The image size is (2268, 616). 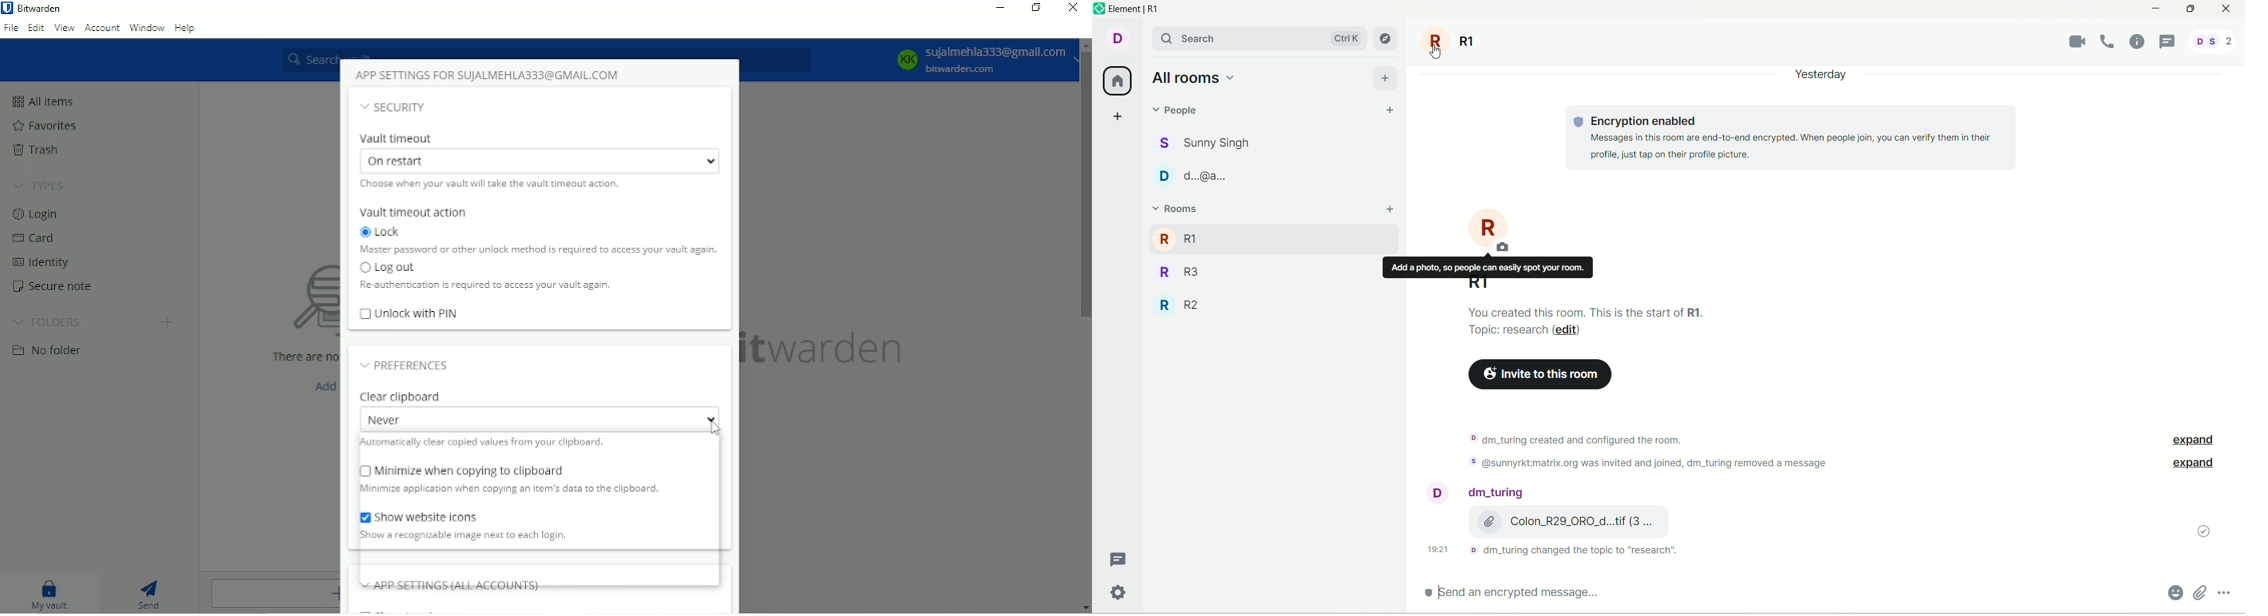 I want to click on Never, so click(x=538, y=419).